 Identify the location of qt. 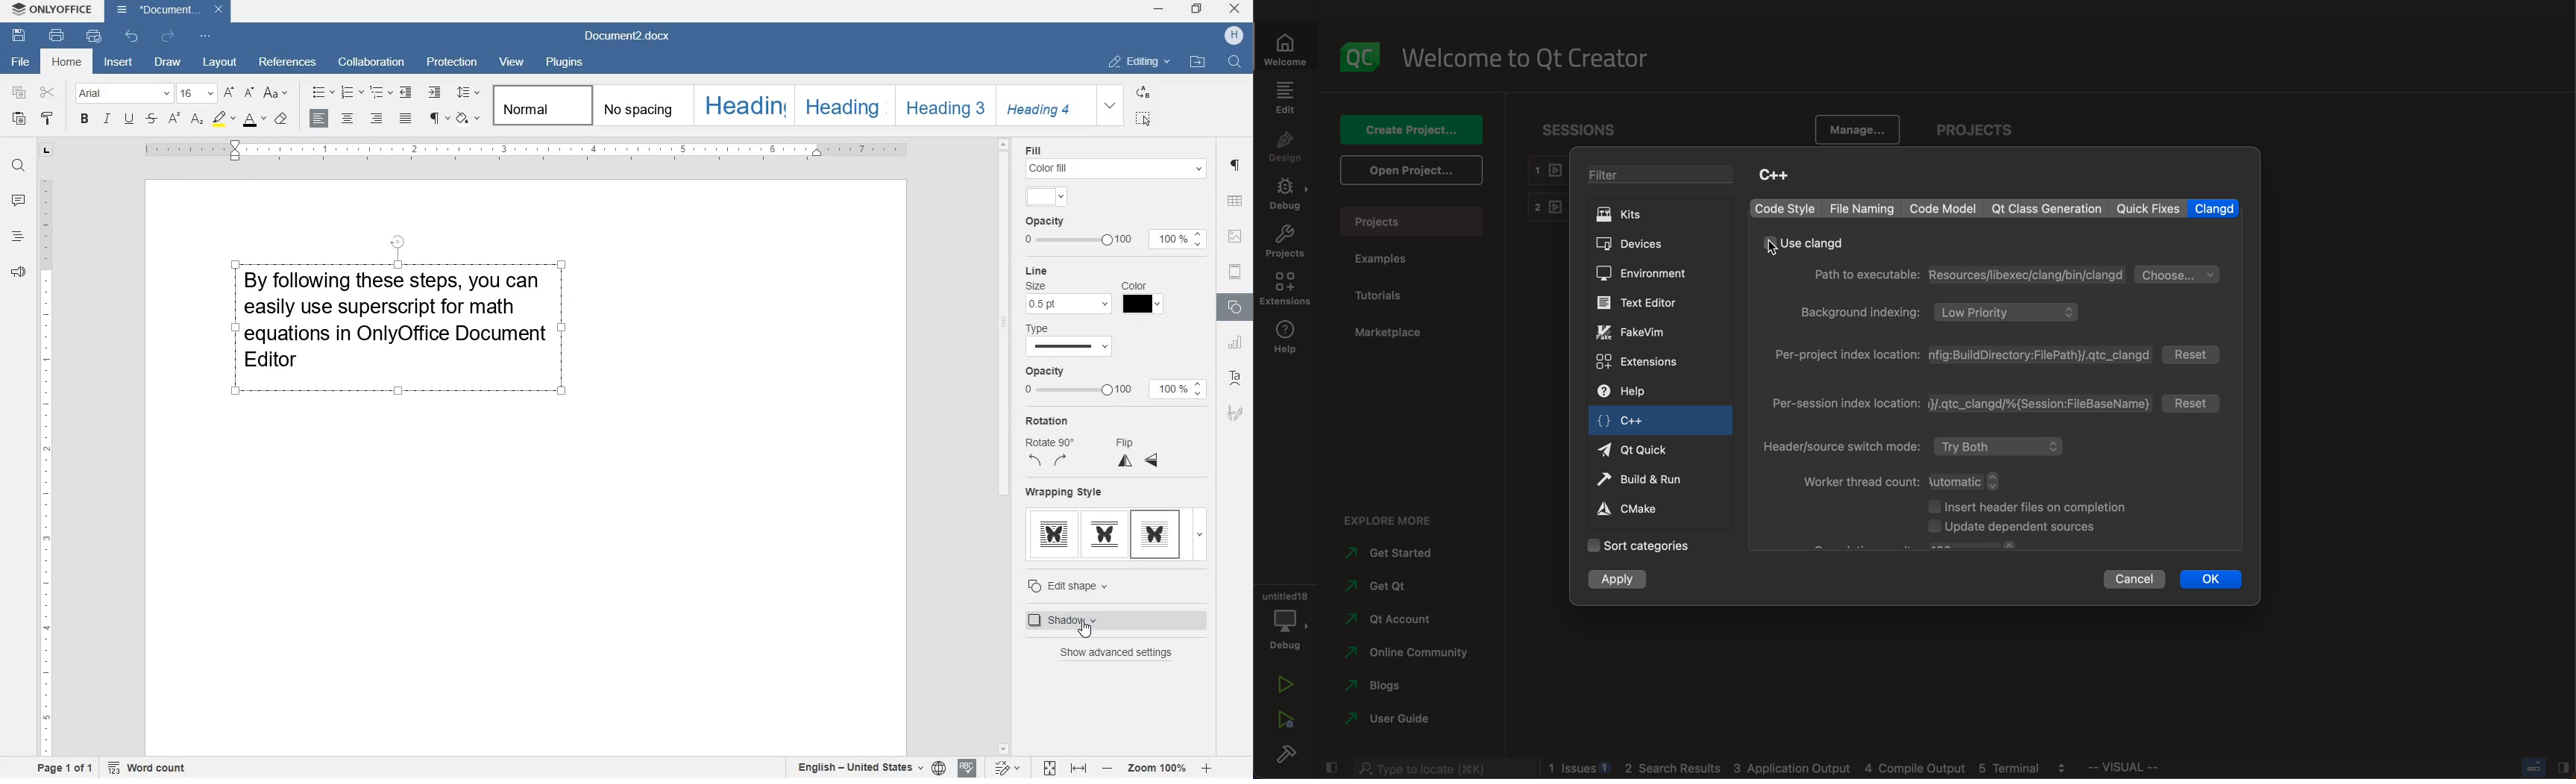
(1646, 450).